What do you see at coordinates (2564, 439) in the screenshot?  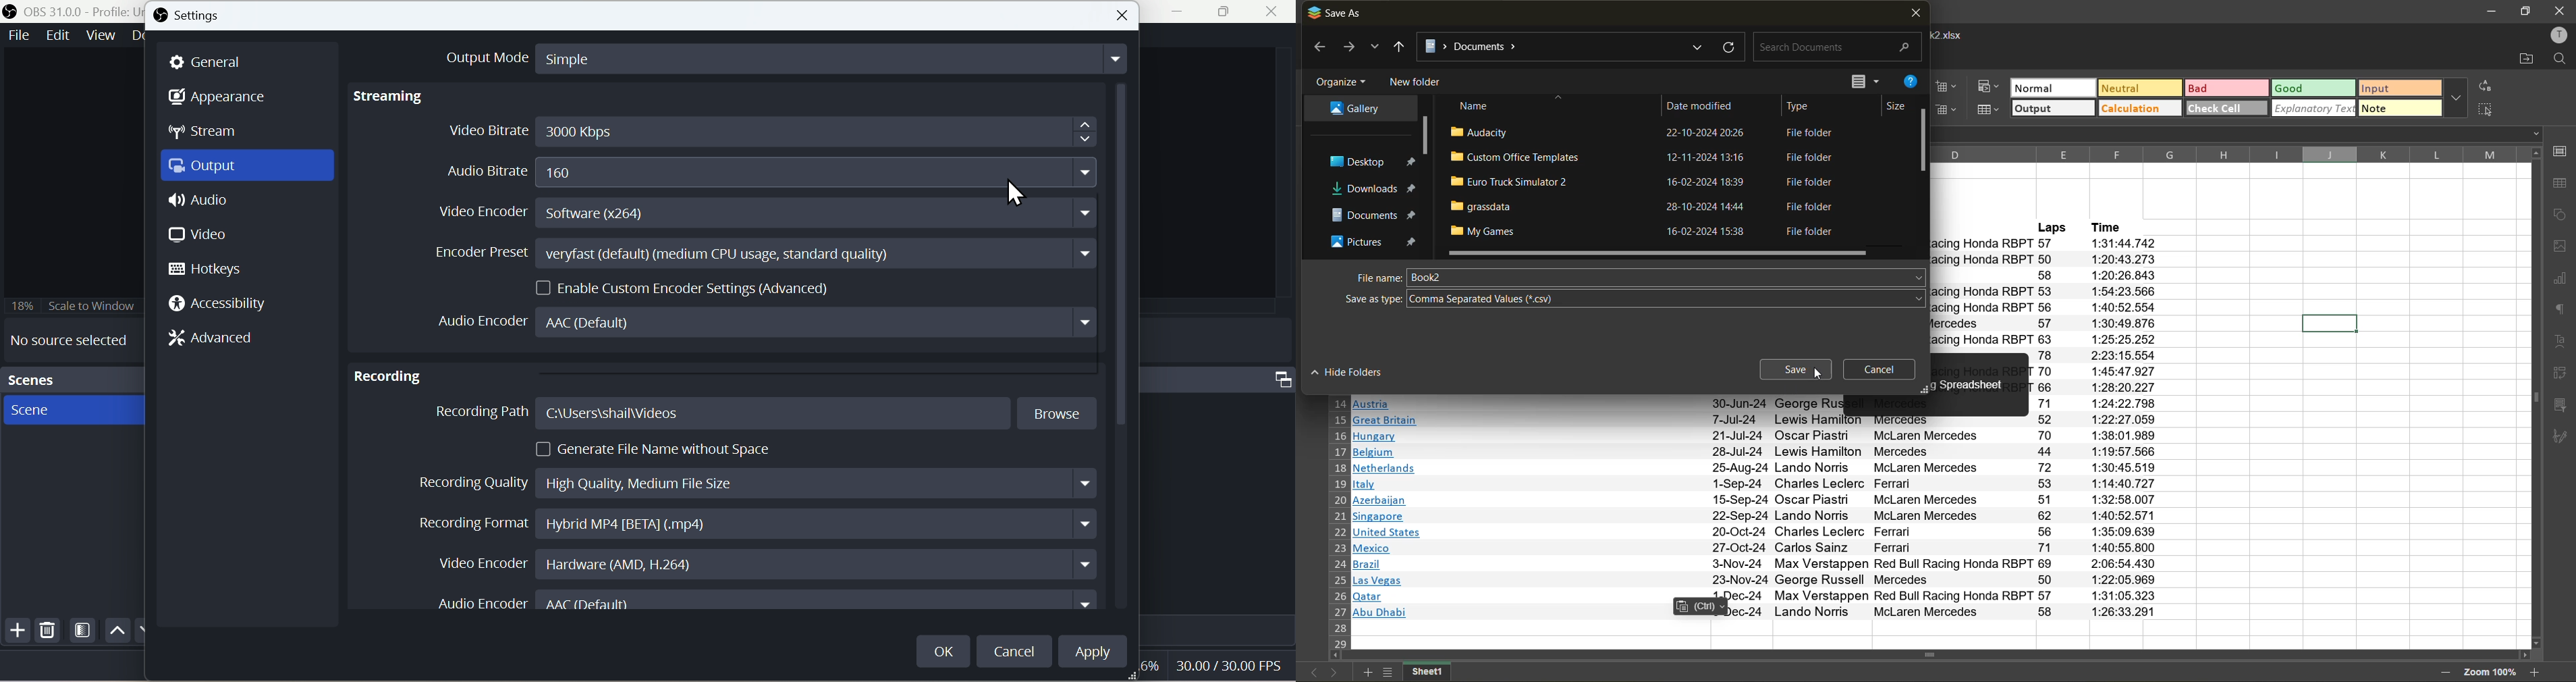 I see `signature` at bounding box center [2564, 439].